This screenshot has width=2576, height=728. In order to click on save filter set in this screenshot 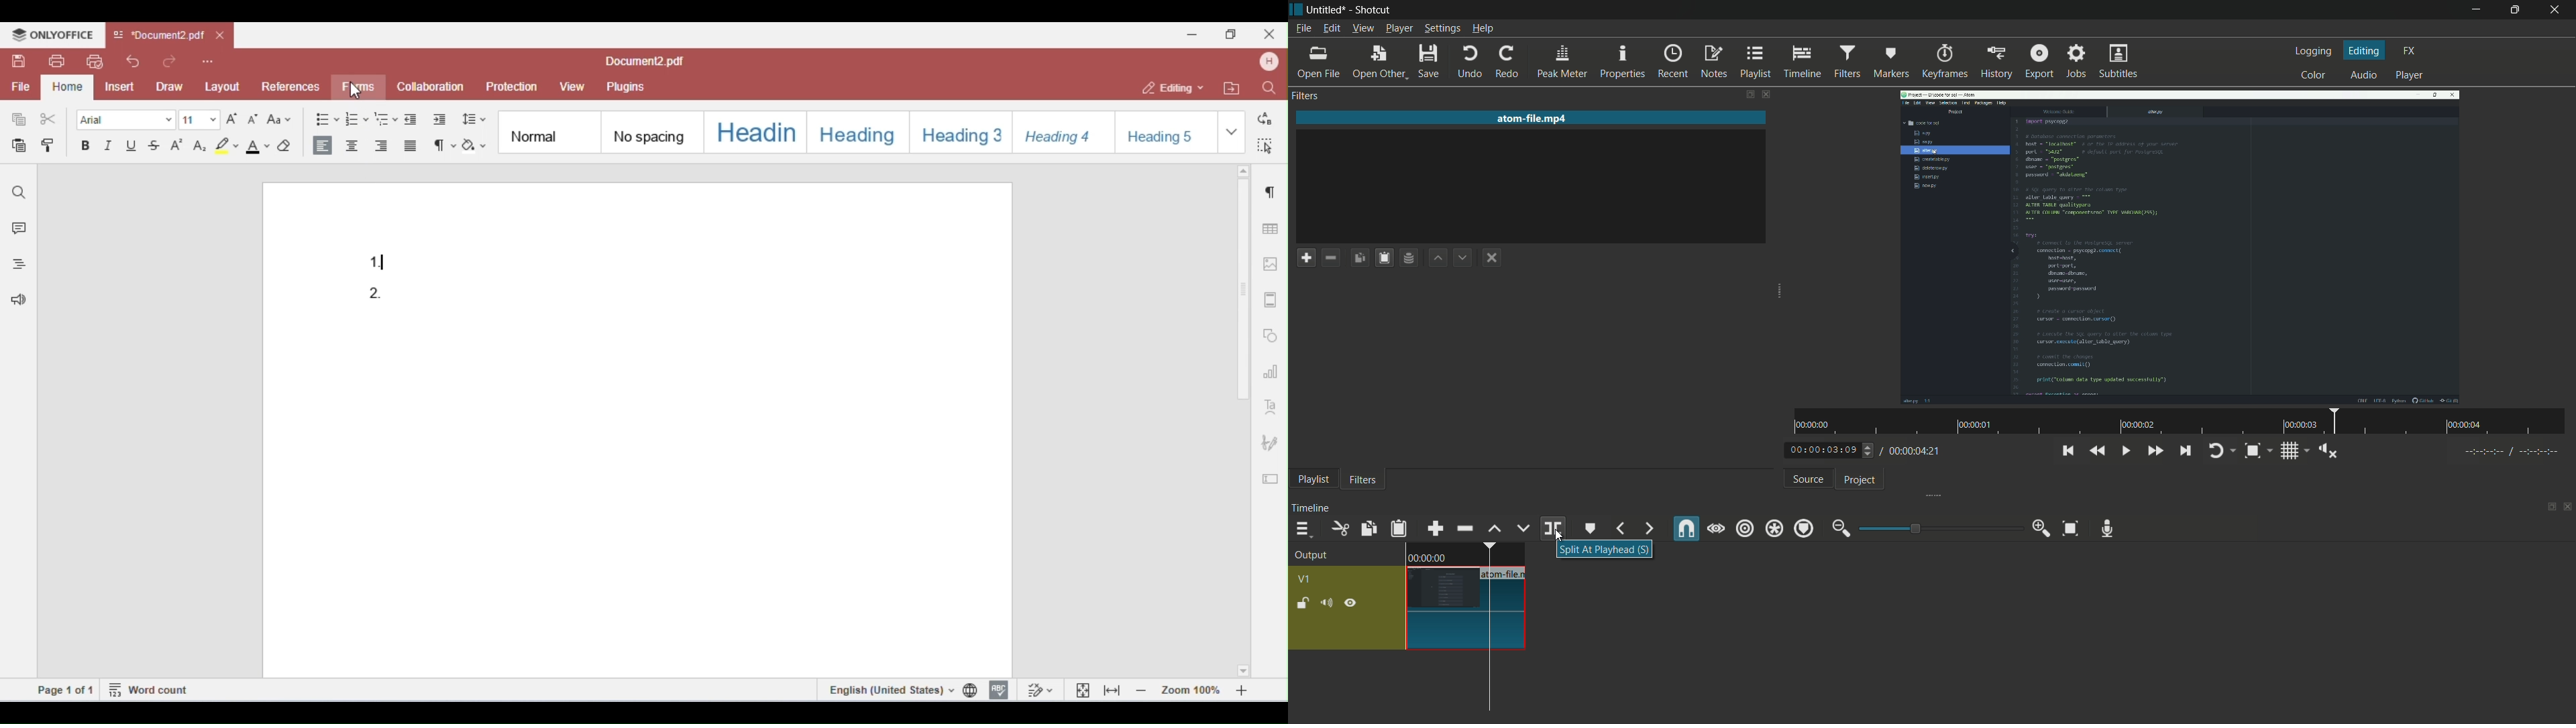, I will do `click(1410, 257)`.